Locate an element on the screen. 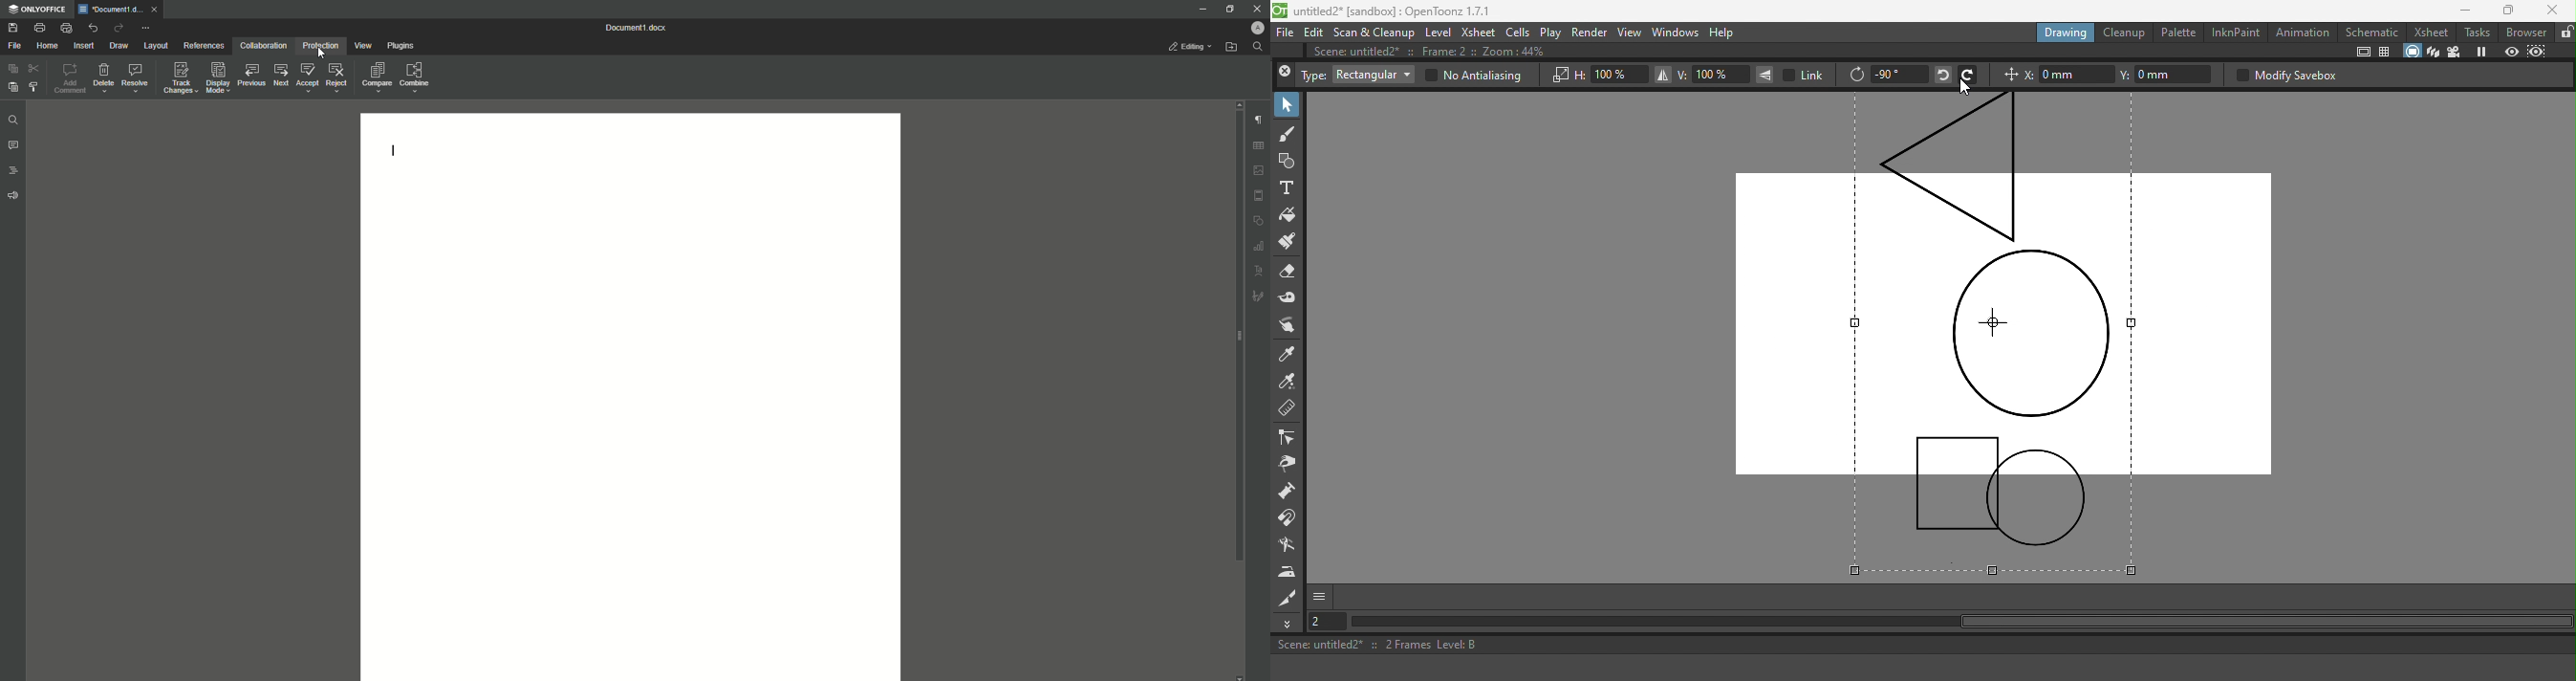 This screenshot has width=2576, height=700. Editing is located at coordinates (1190, 47).